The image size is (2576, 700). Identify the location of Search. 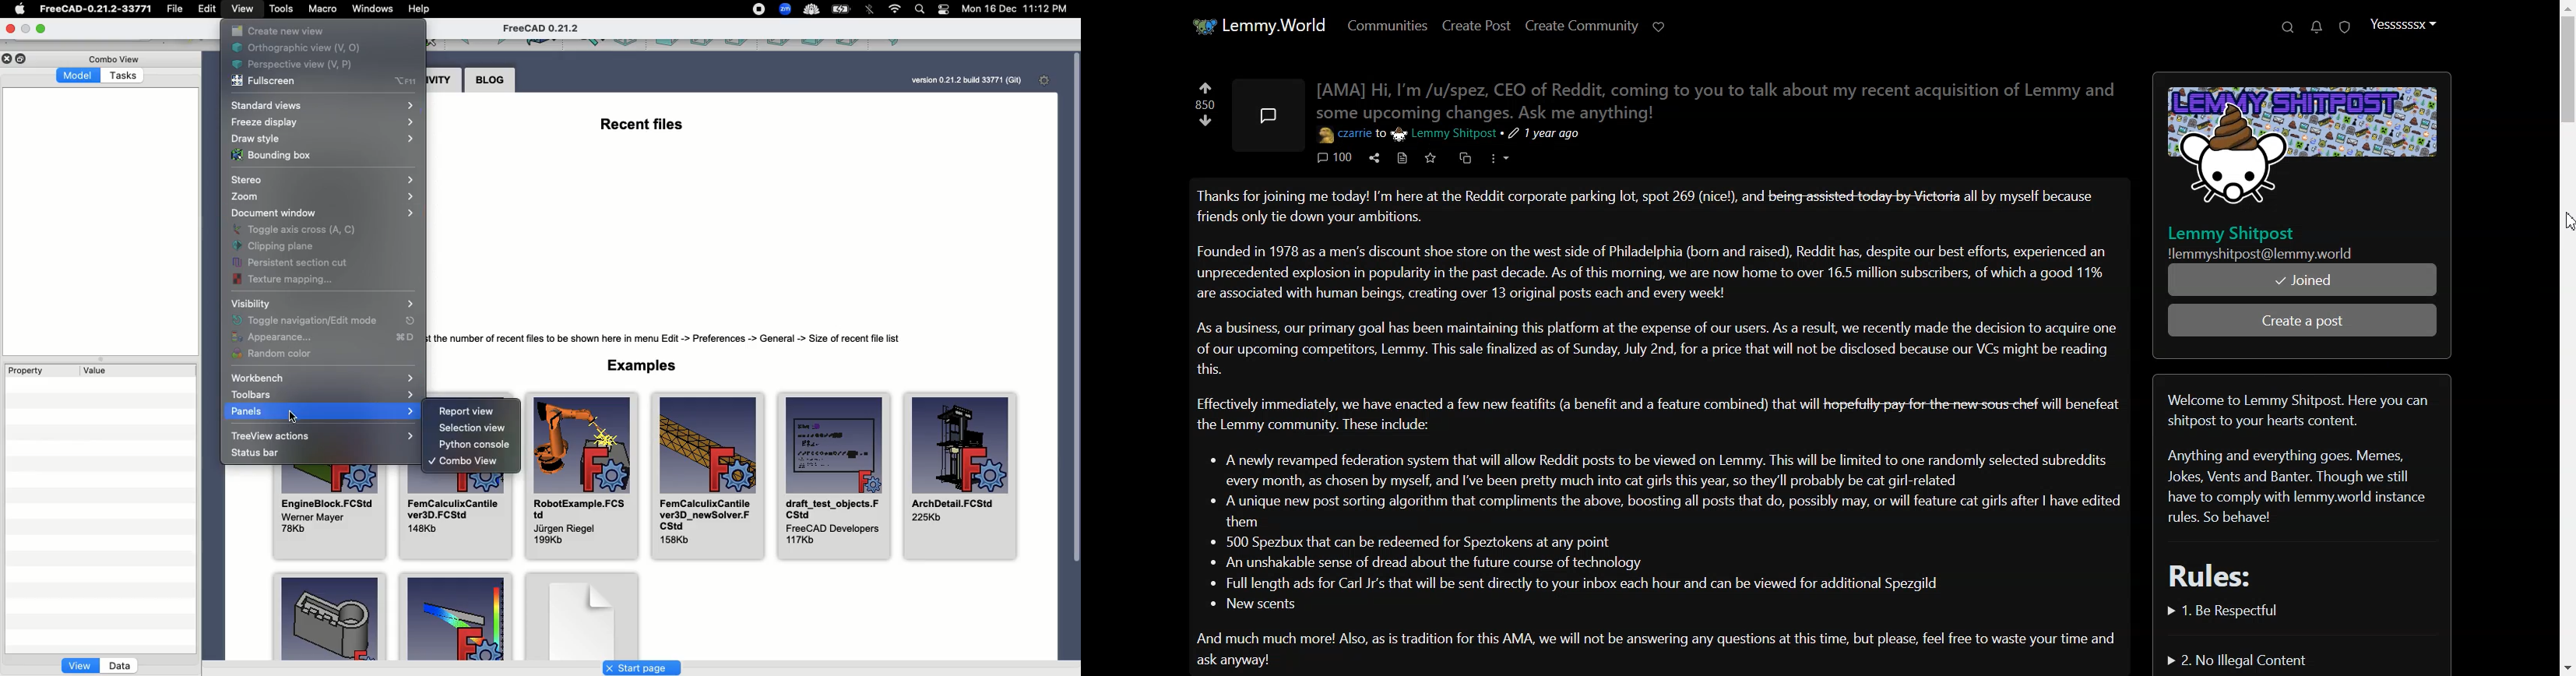
(921, 9).